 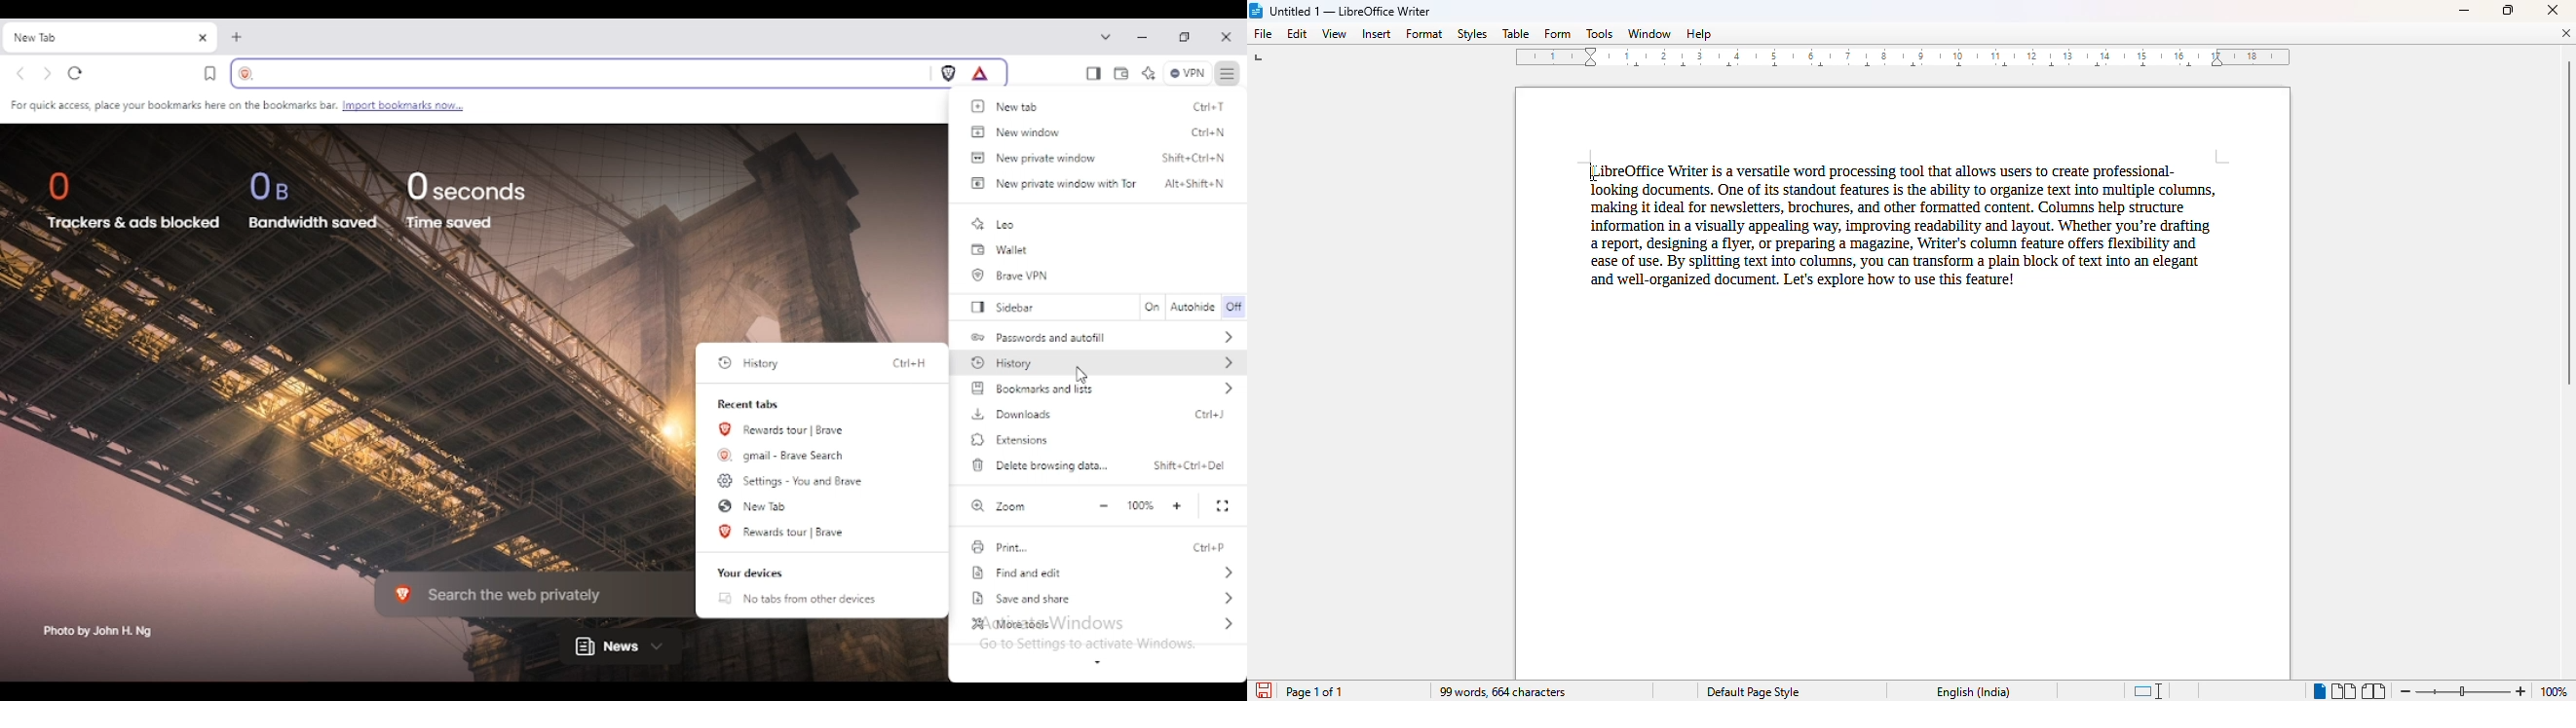 I want to click on 99 words, 664 characters, so click(x=1501, y=691).